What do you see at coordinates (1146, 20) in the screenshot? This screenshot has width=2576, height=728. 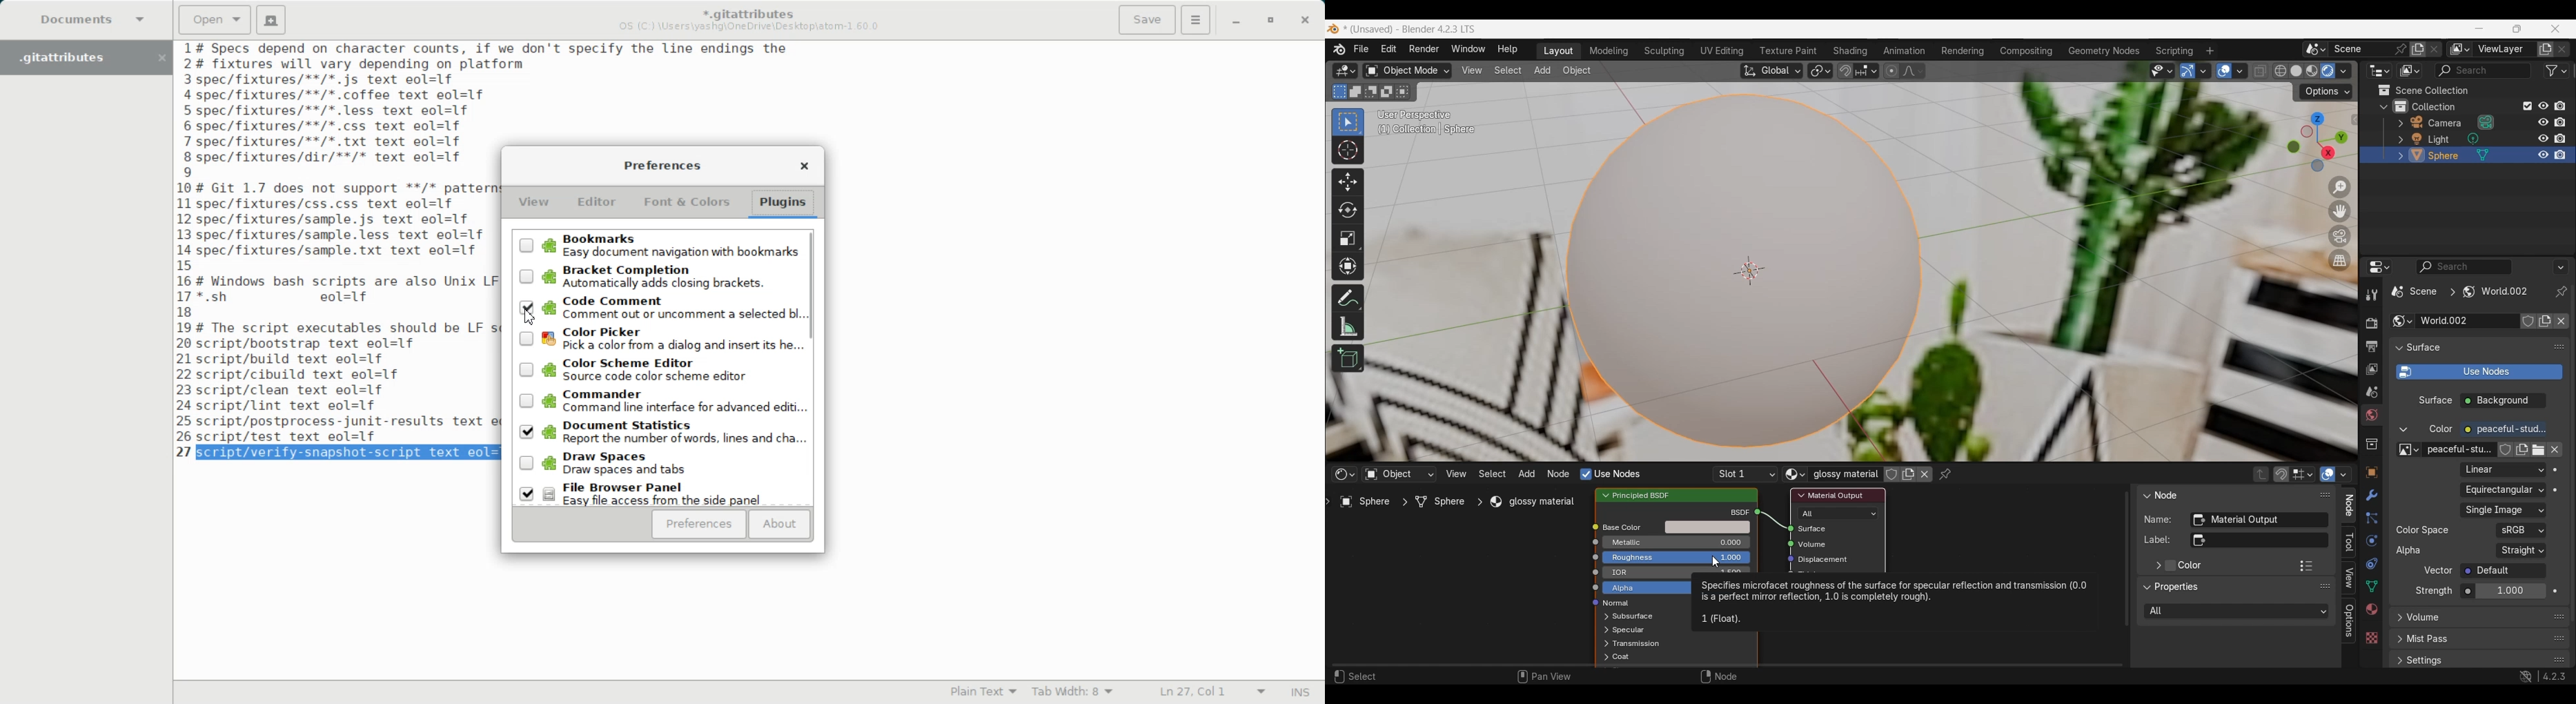 I see `Save` at bounding box center [1146, 20].